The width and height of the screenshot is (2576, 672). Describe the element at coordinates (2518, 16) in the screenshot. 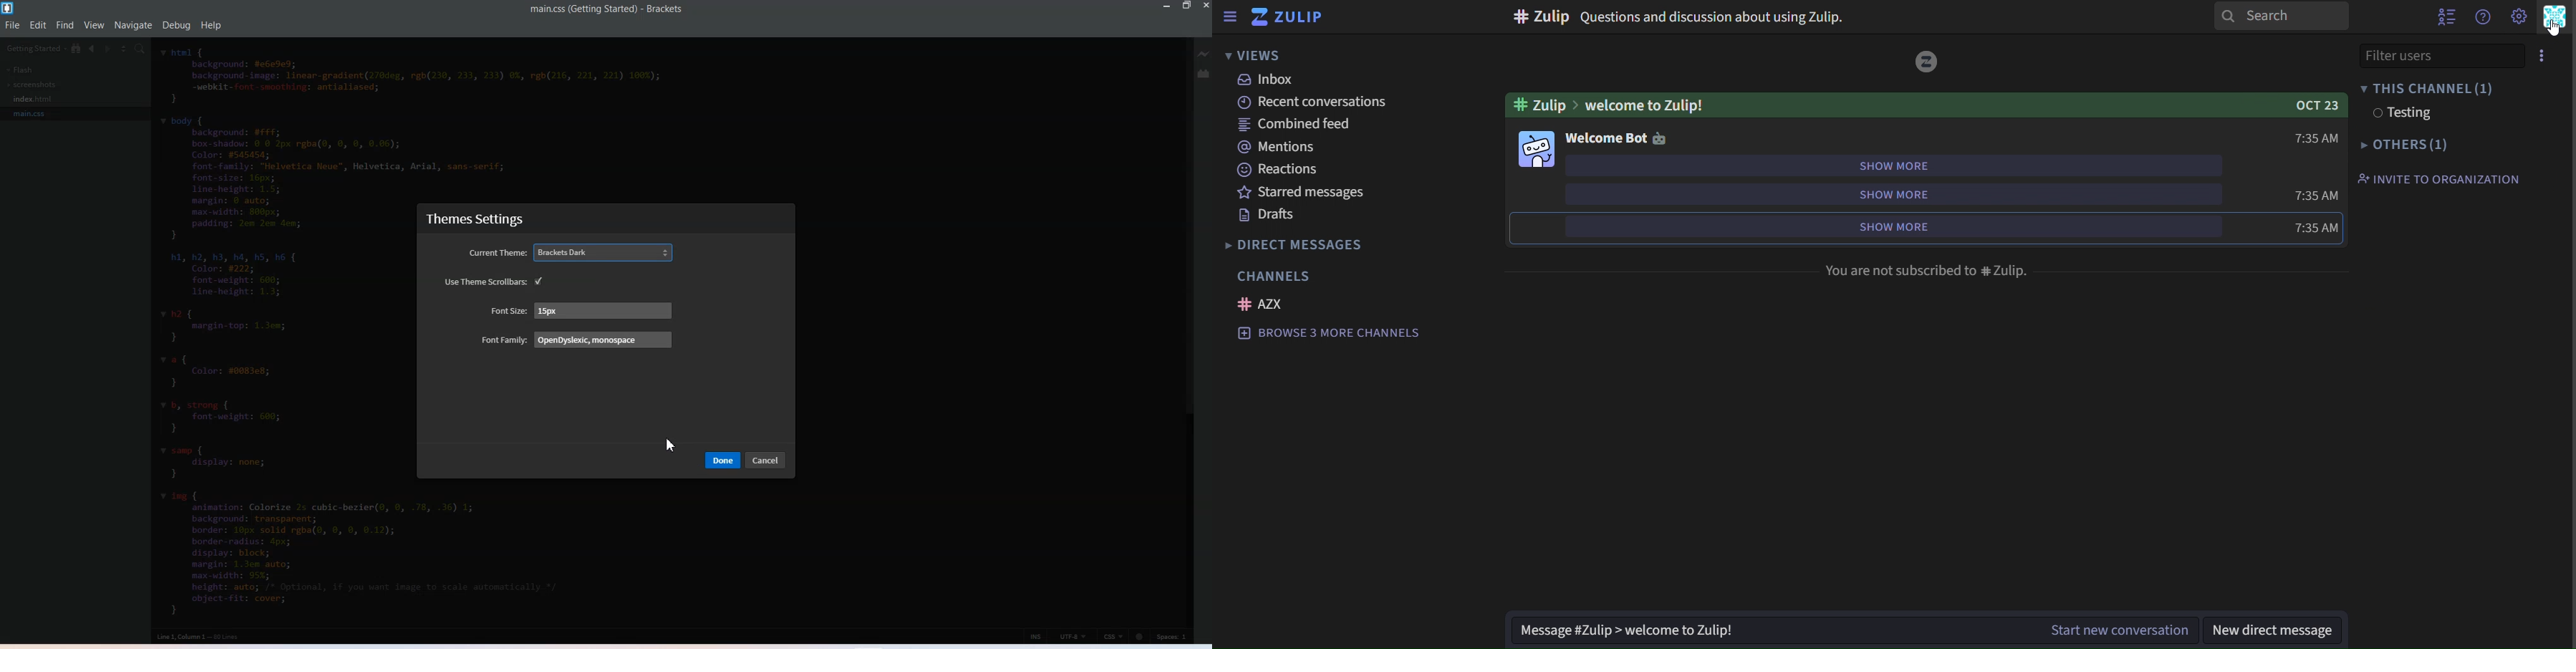

I see `main menu` at that location.